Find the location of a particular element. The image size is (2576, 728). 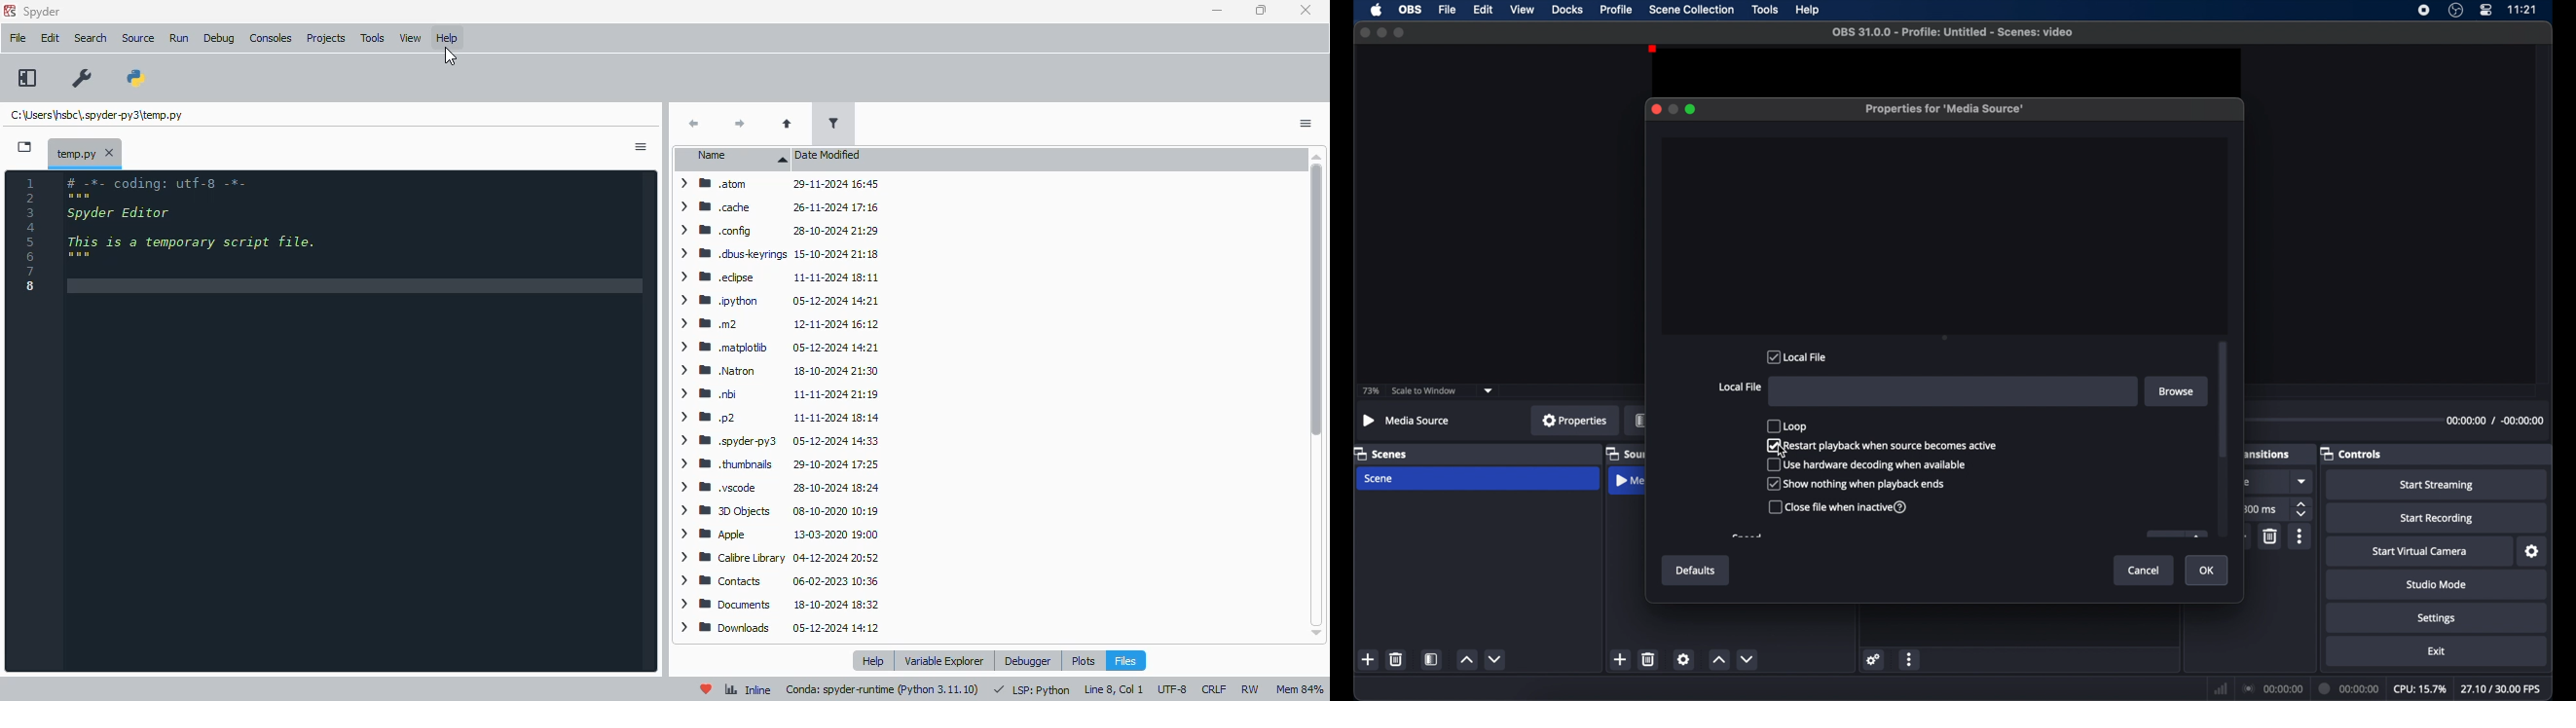

conda: spyder-runtime (python 3. 11. 10) is located at coordinates (882, 689).